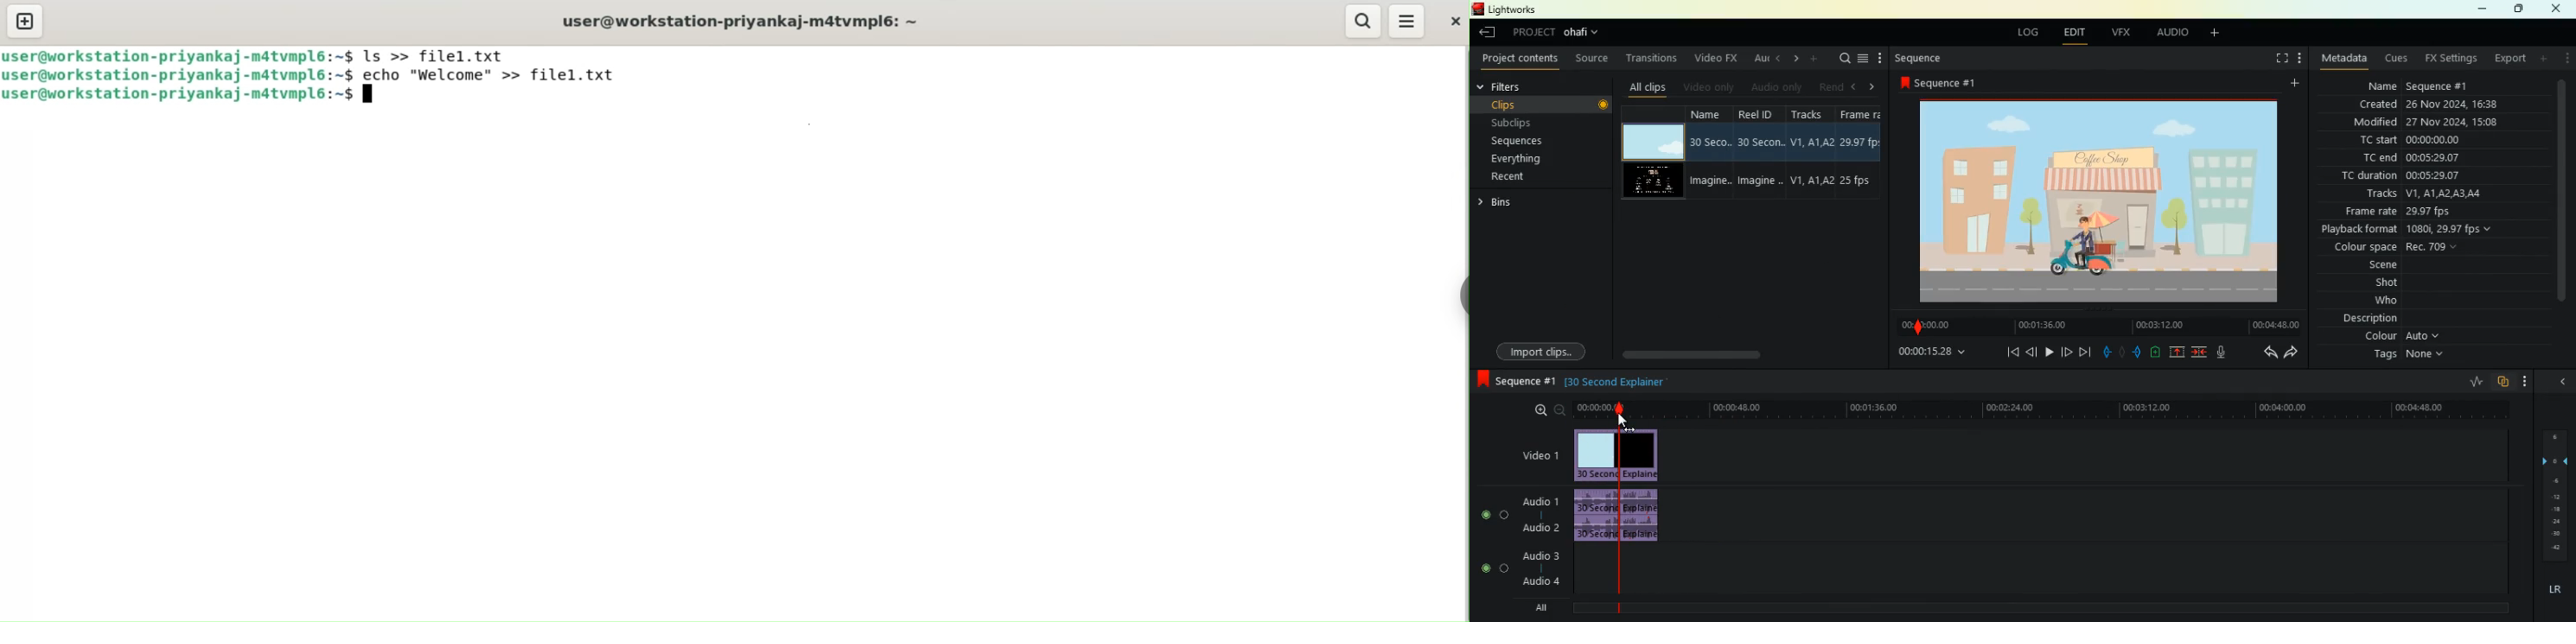  Describe the element at coordinates (1855, 88) in the screenshot. I see `left` at that location.